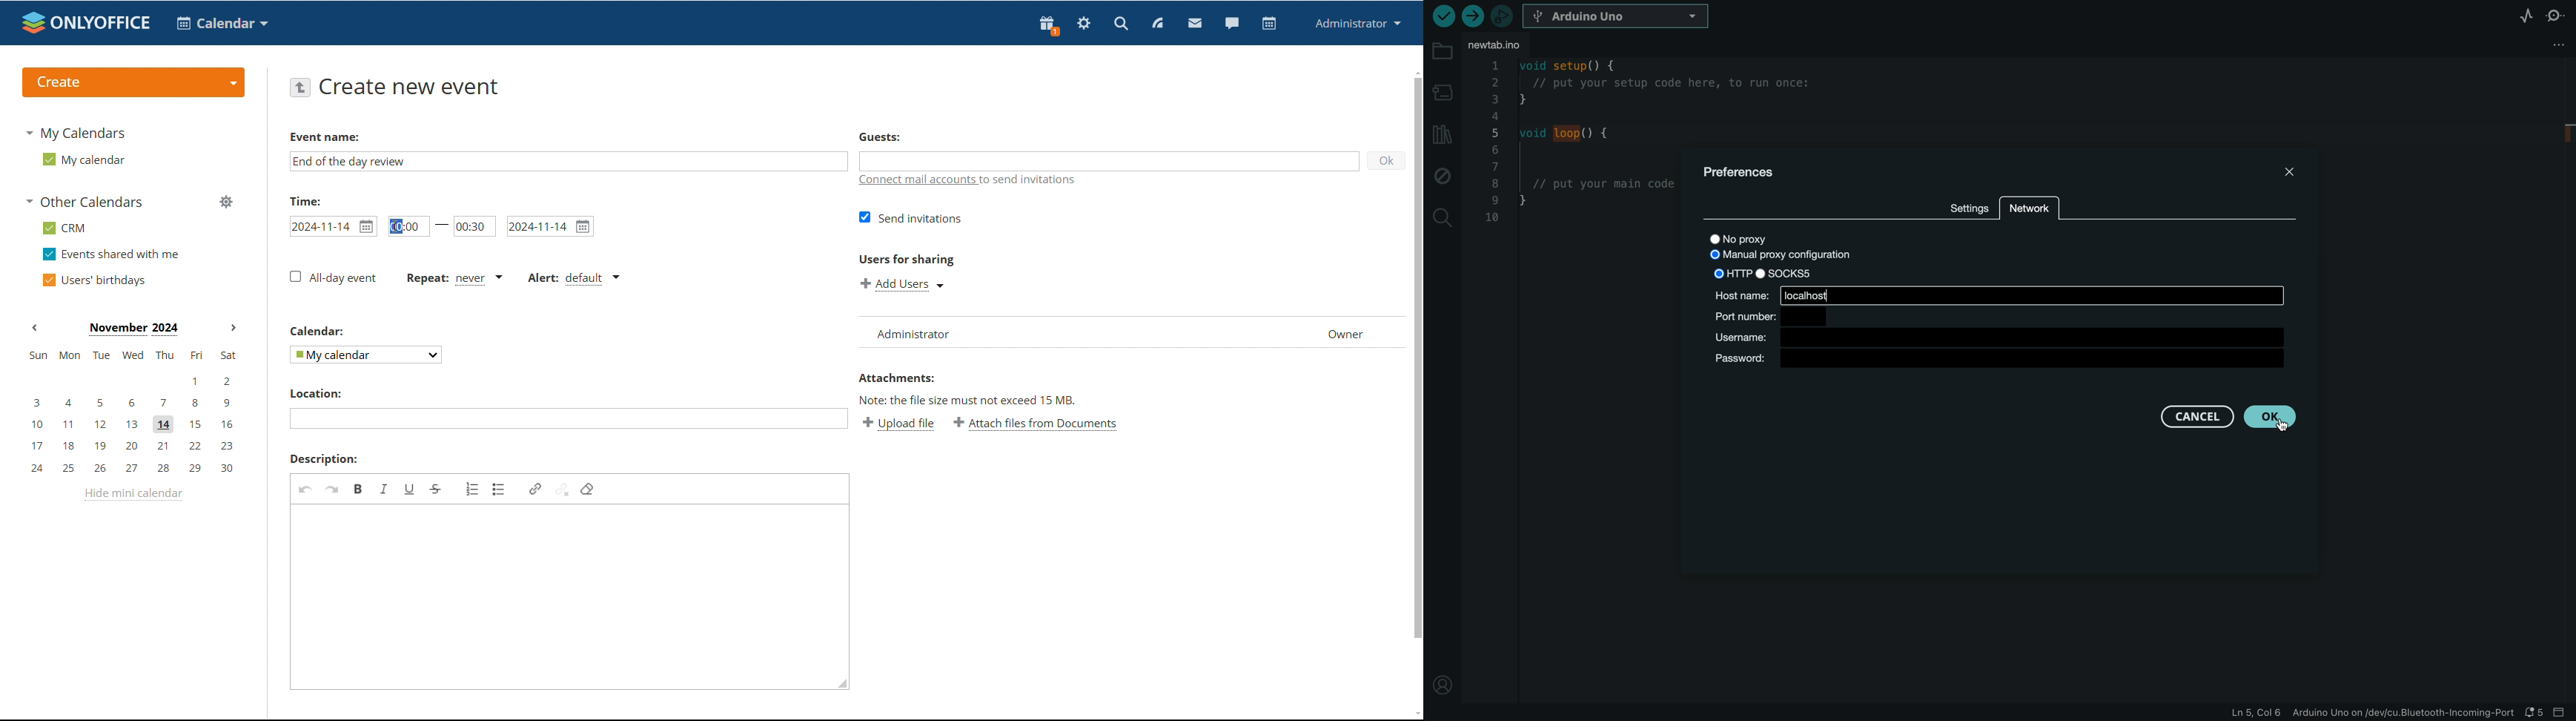  I want to click on ok, so click(1385, 160).